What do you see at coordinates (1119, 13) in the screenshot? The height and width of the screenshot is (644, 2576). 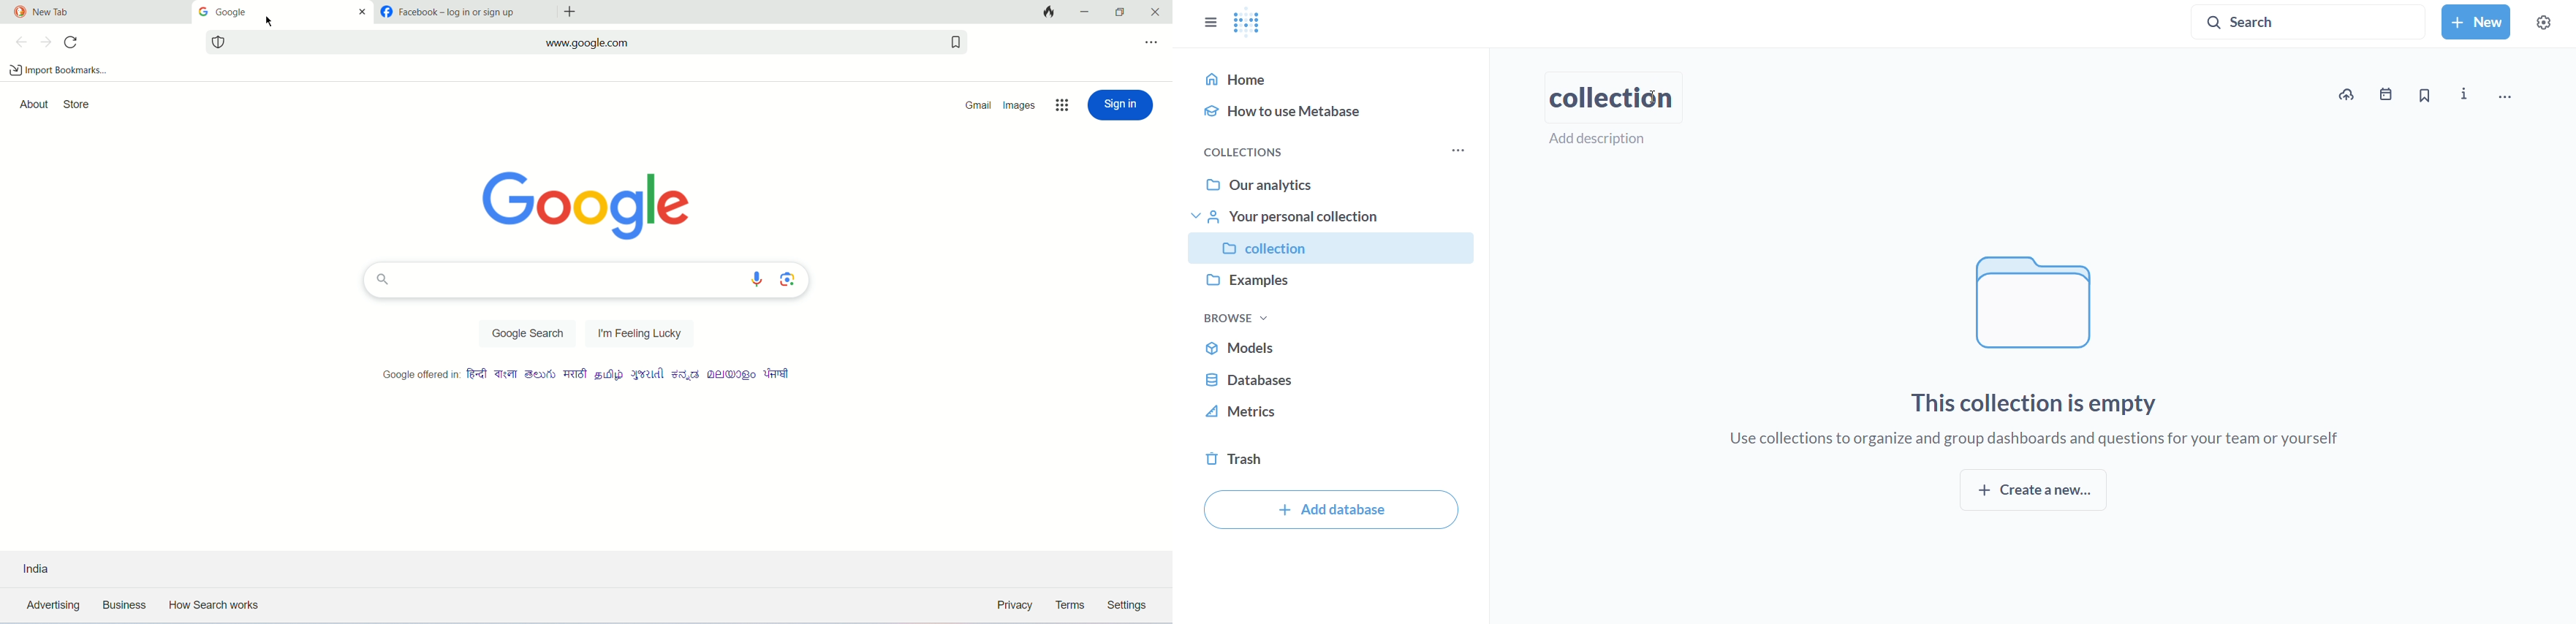 I see `maximize` at bounding box center [1119, 13].